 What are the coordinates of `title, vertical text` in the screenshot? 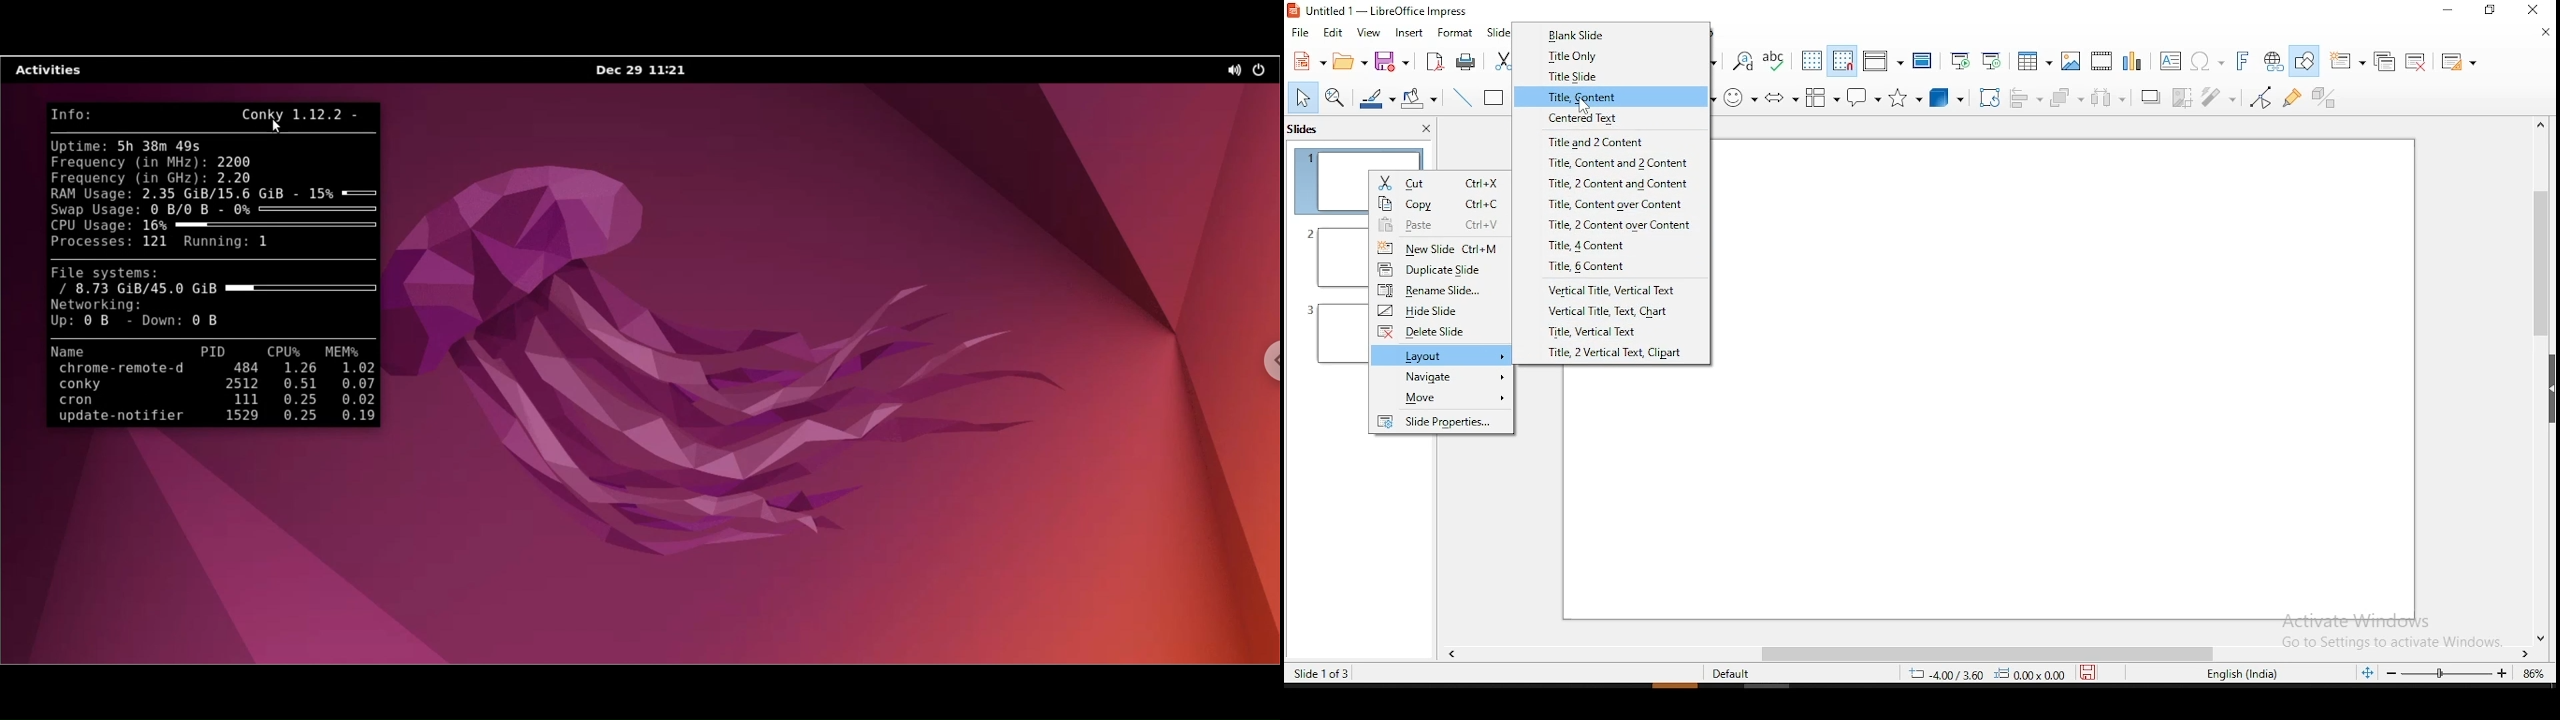 It's located at (1616, 330).